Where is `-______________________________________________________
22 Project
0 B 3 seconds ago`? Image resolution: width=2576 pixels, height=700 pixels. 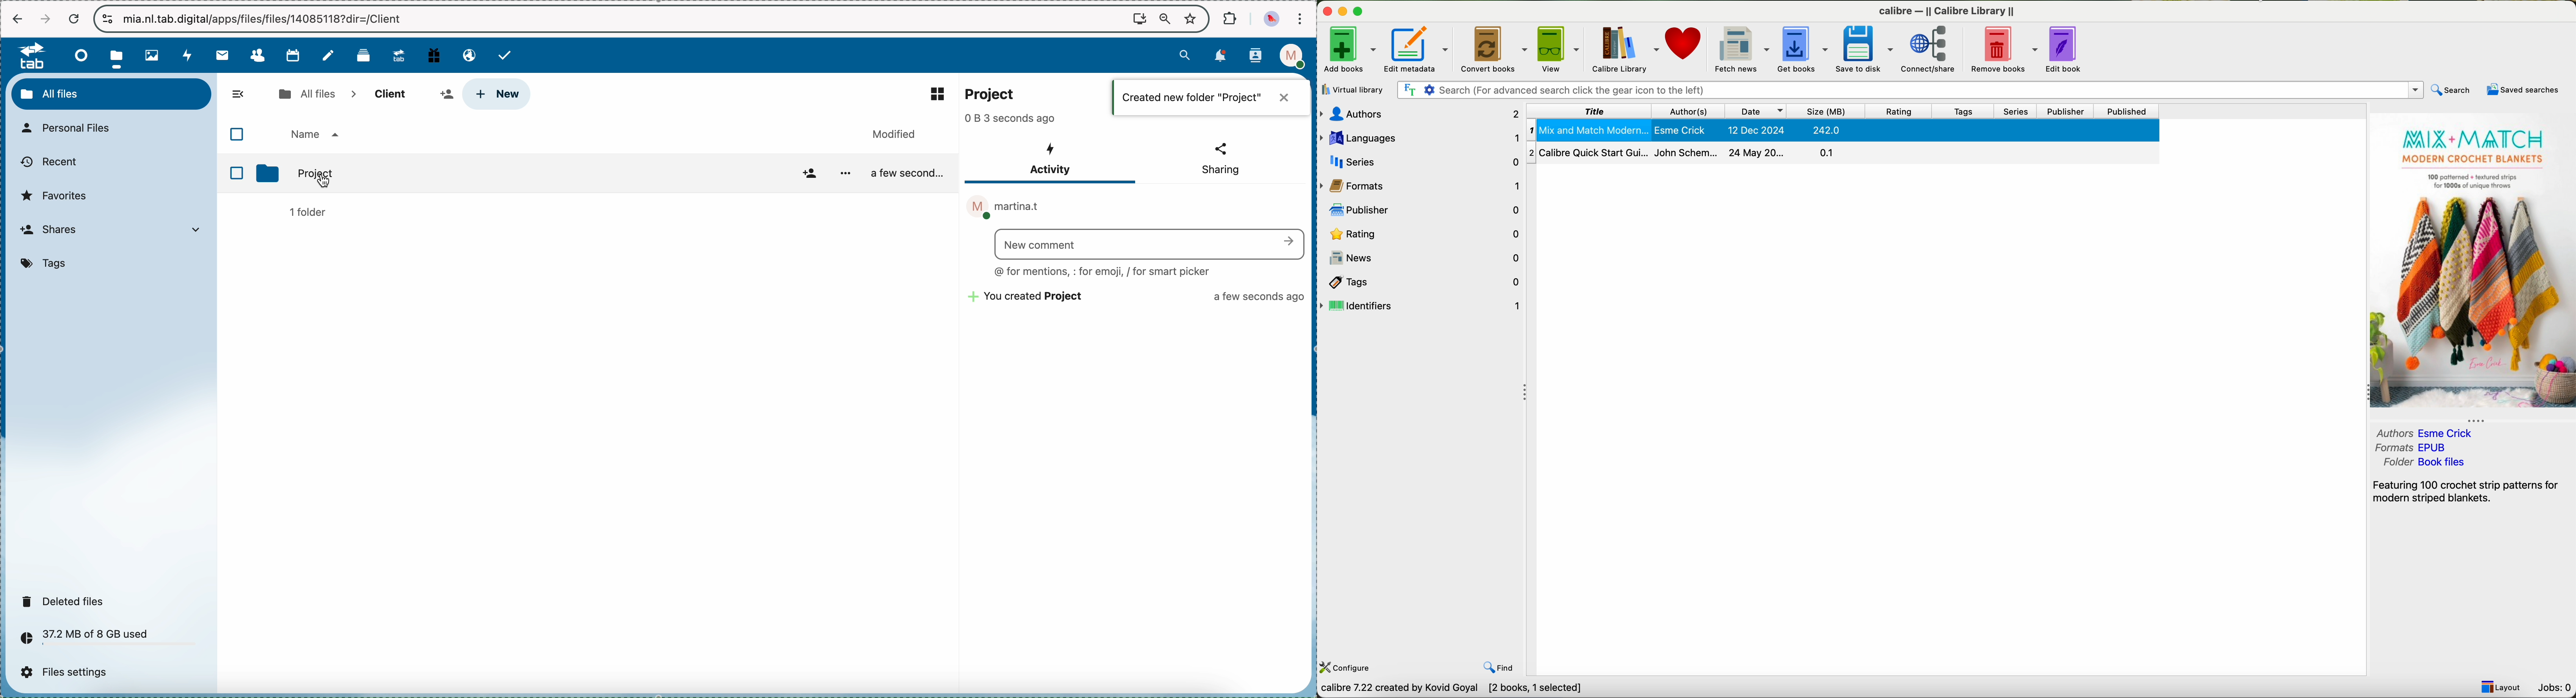 -______________________________________________________
22 Project
0 B 3 seconds ago is located at coordinates (1011, 103).